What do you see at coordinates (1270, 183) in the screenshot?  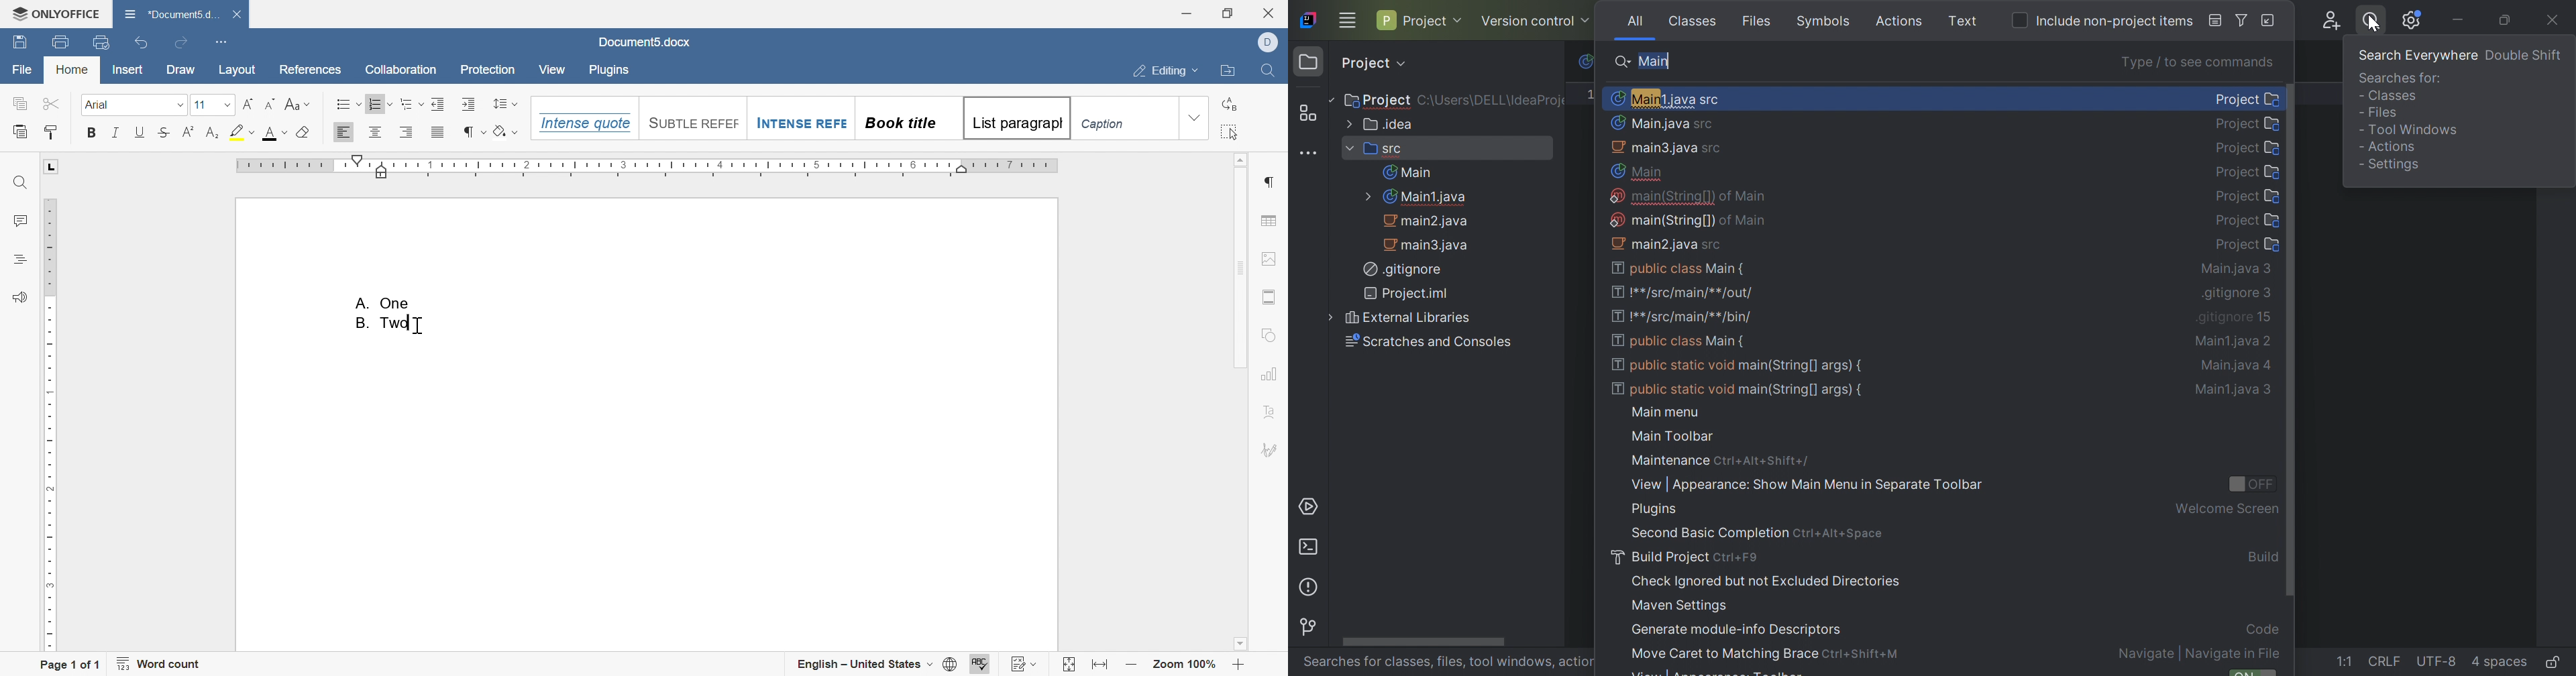 I see `paragraph settings` at bounding box center [1270, 183].